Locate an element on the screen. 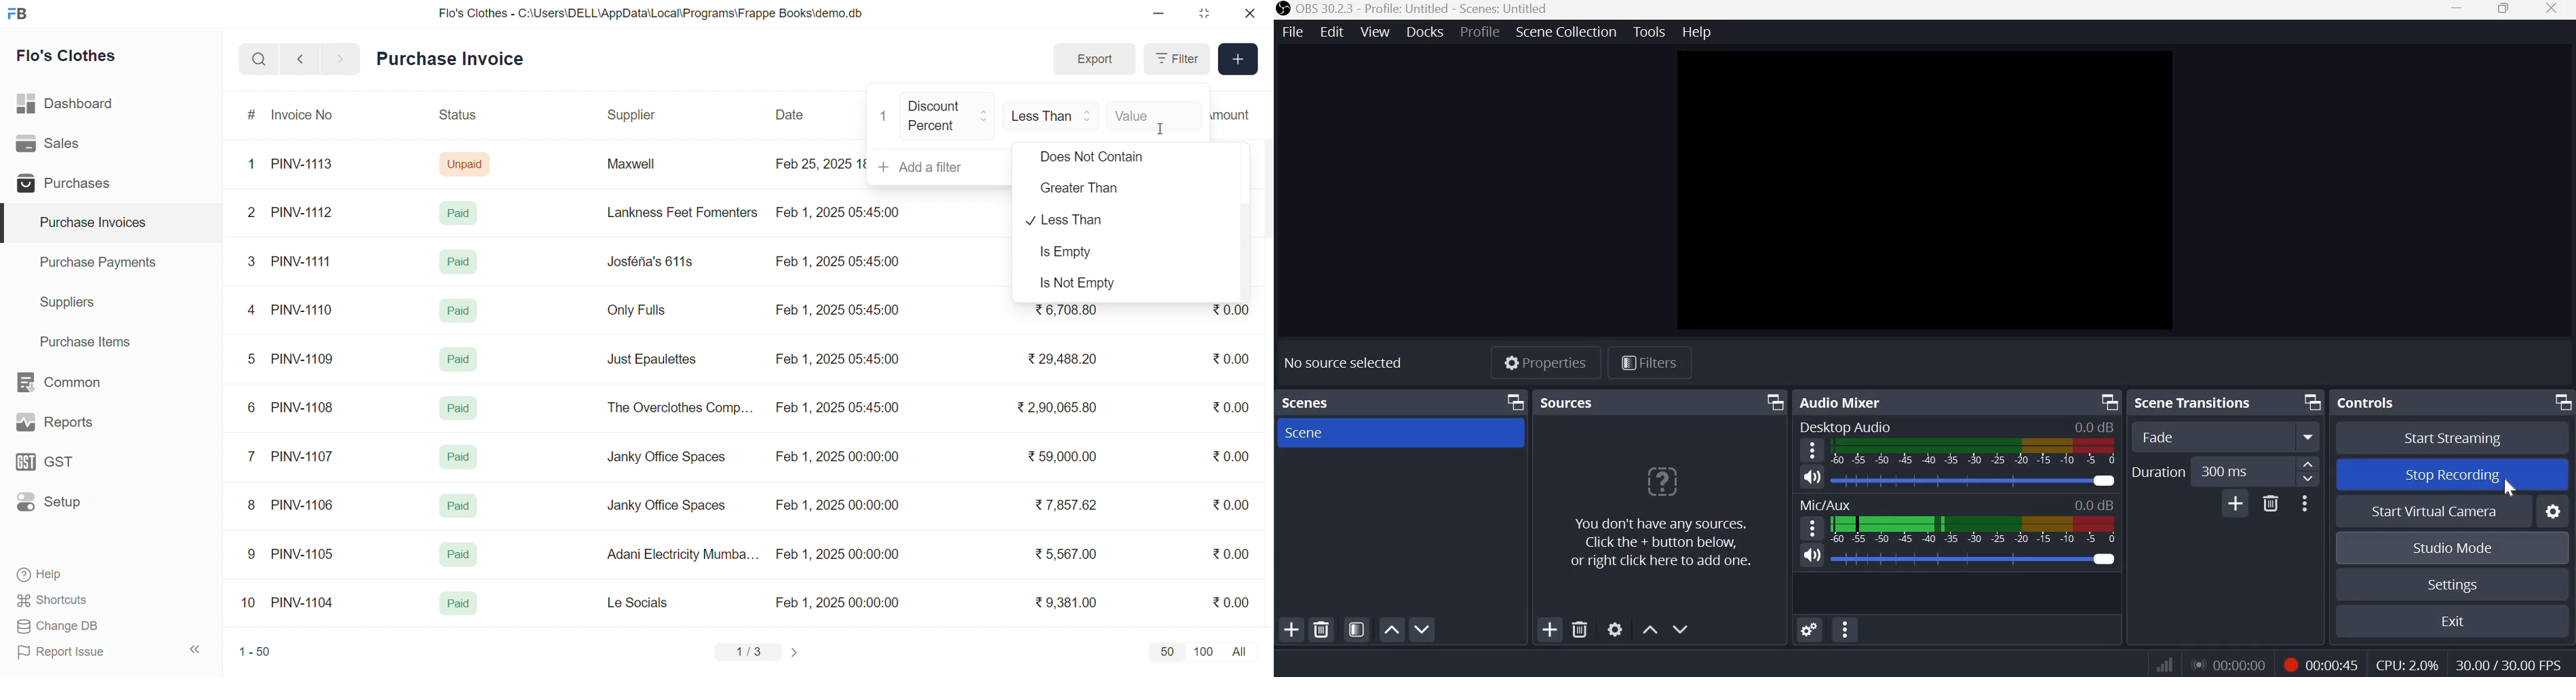  ₹9,381.00 is located at coordinates (1066, 603).